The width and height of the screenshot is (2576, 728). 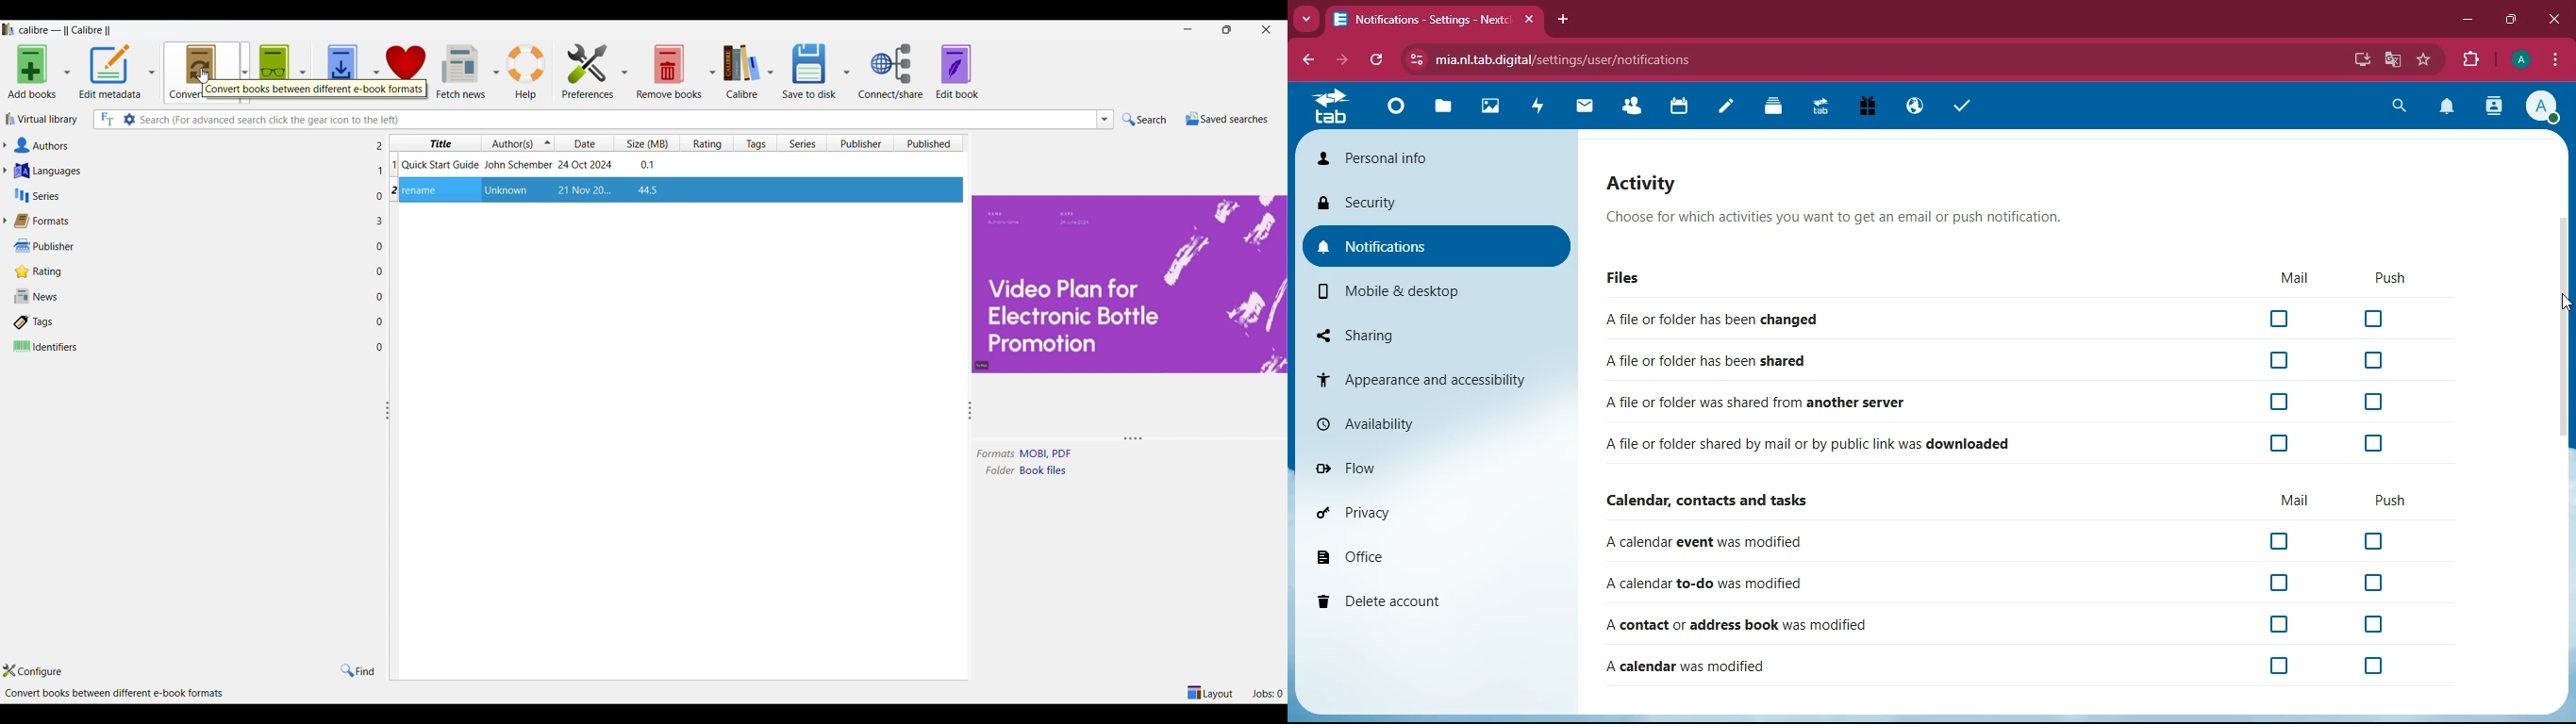 I want to click on refresh, so click(x=1378, y=58).